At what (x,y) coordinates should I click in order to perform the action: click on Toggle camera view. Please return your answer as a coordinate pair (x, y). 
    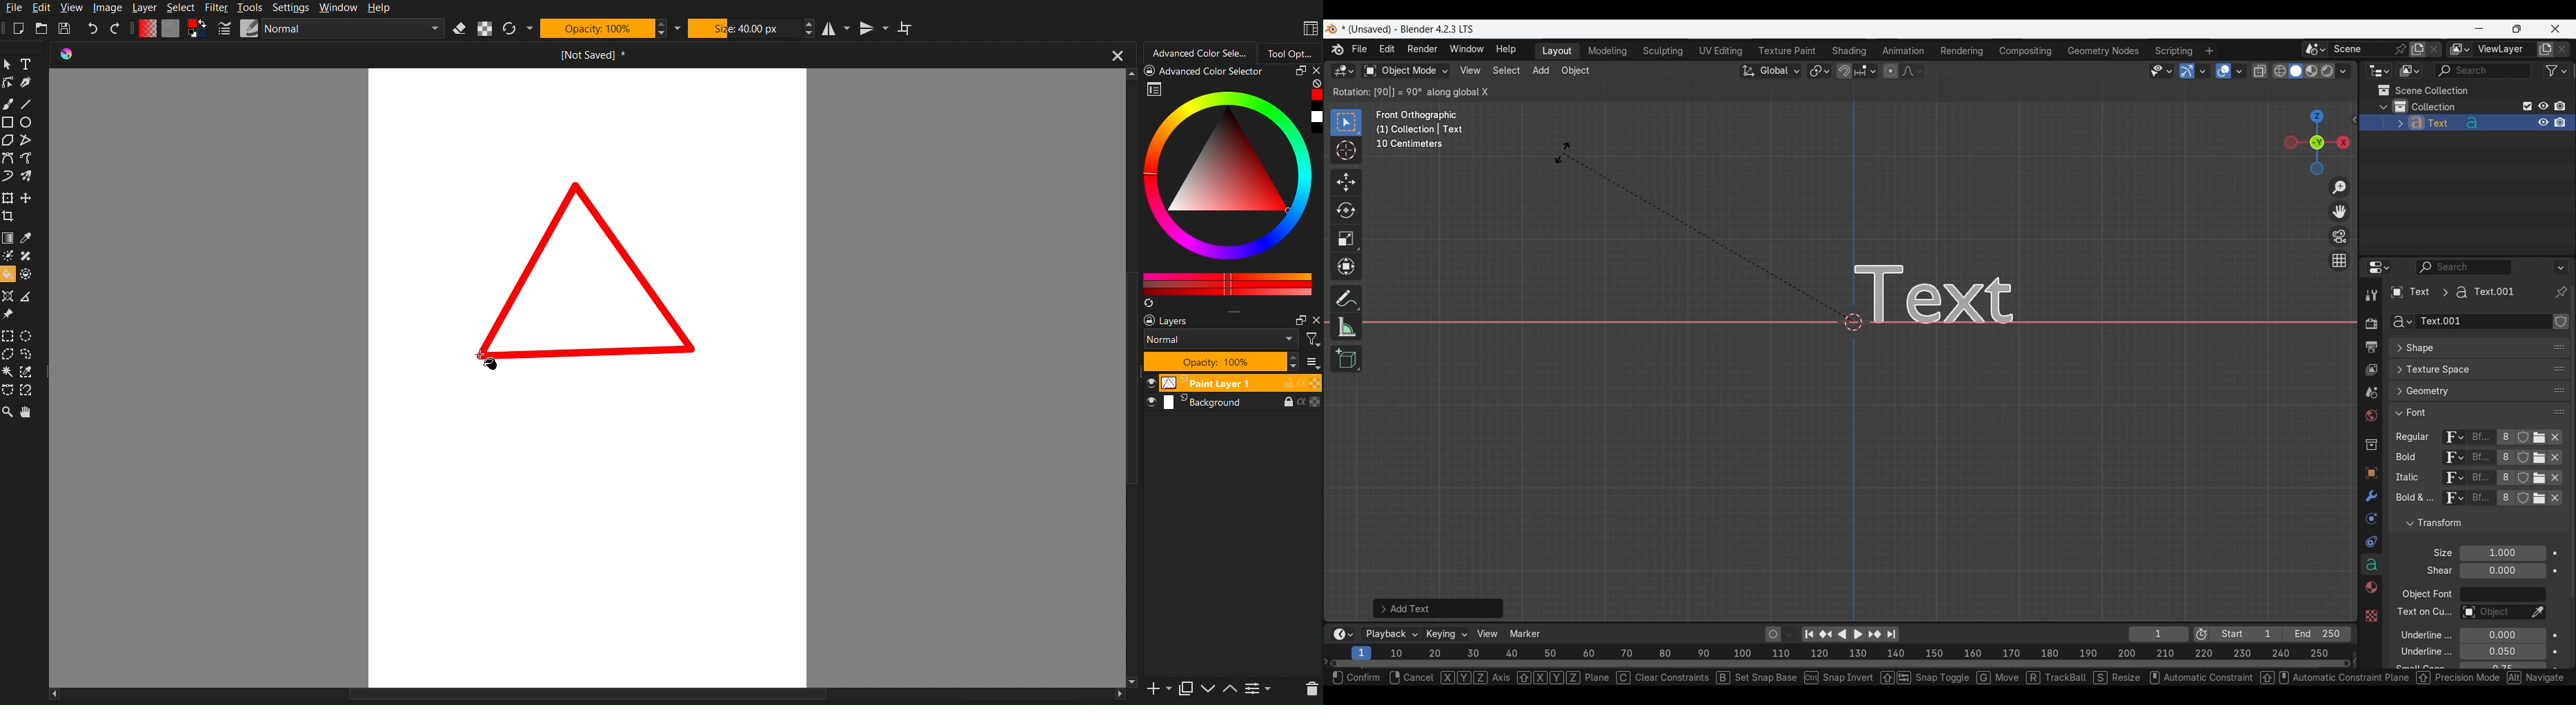
    Looking at the image, I should click on (2340, 236).